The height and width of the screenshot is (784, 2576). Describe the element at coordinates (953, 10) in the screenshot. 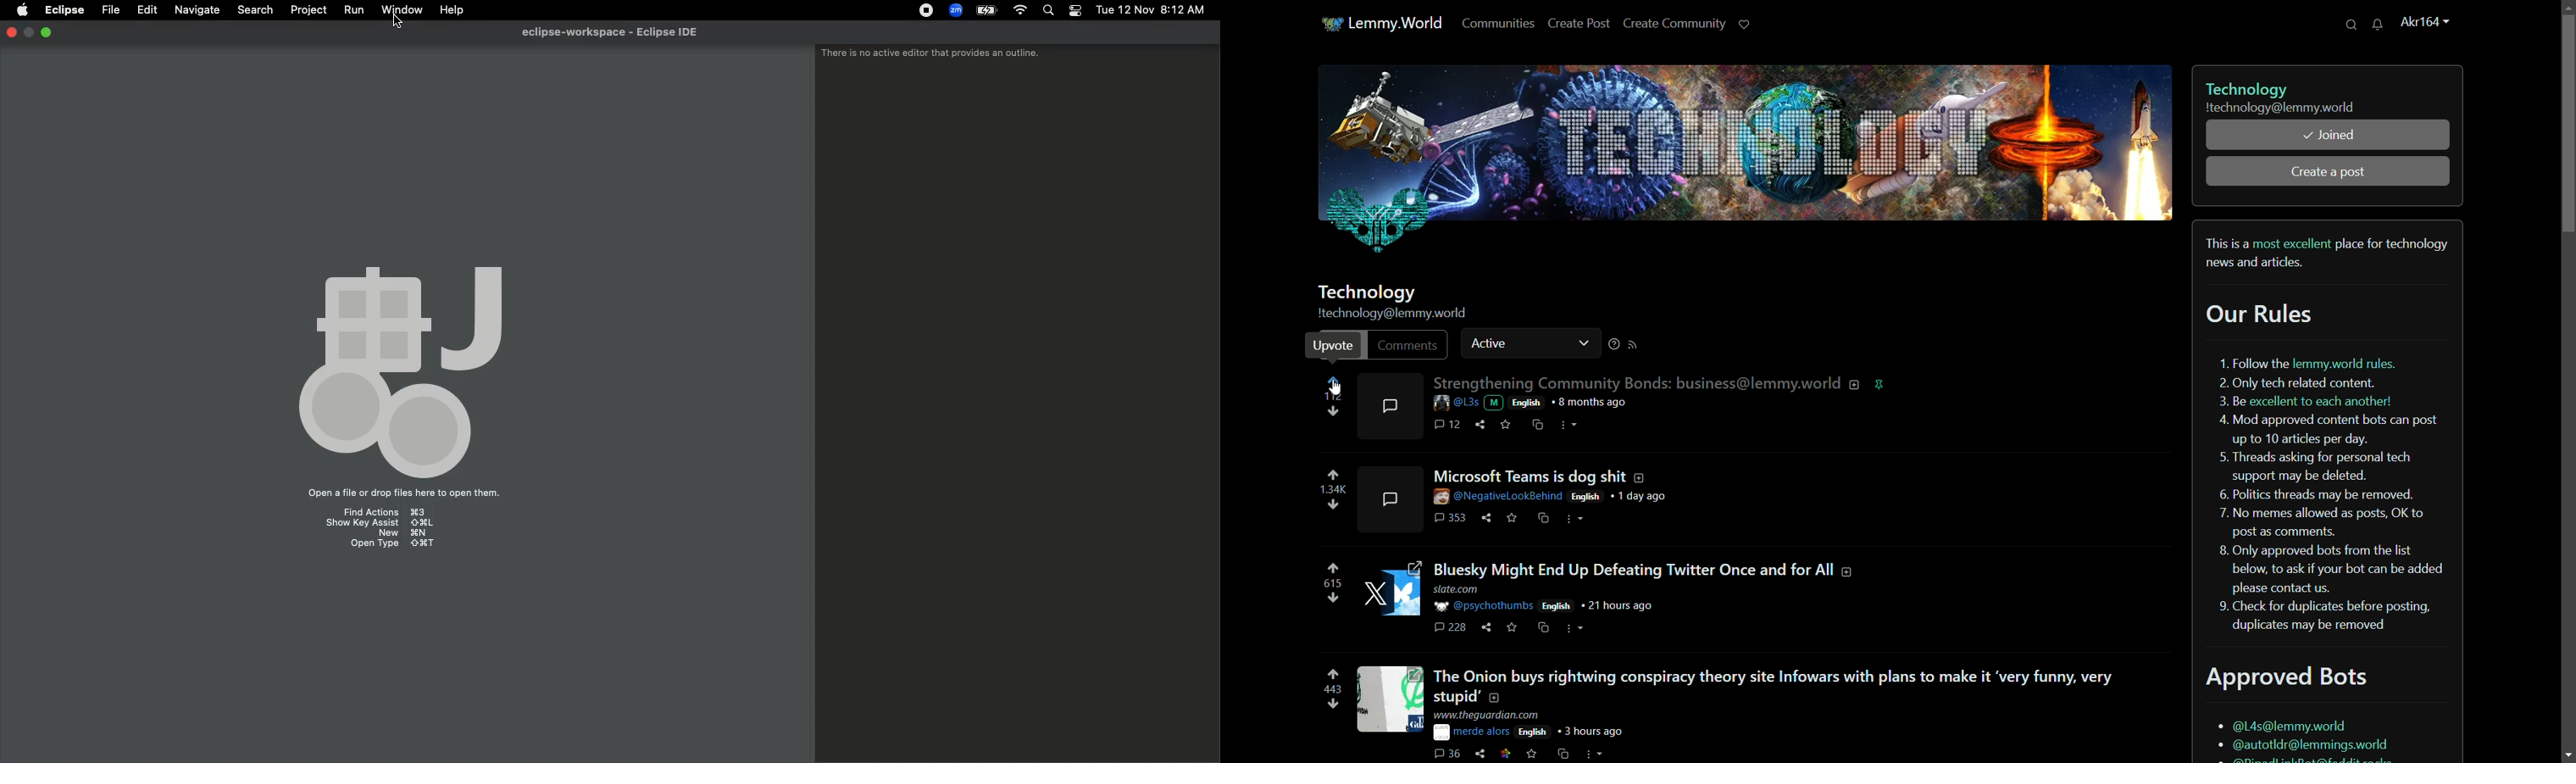

I see `Zoom` at that location.